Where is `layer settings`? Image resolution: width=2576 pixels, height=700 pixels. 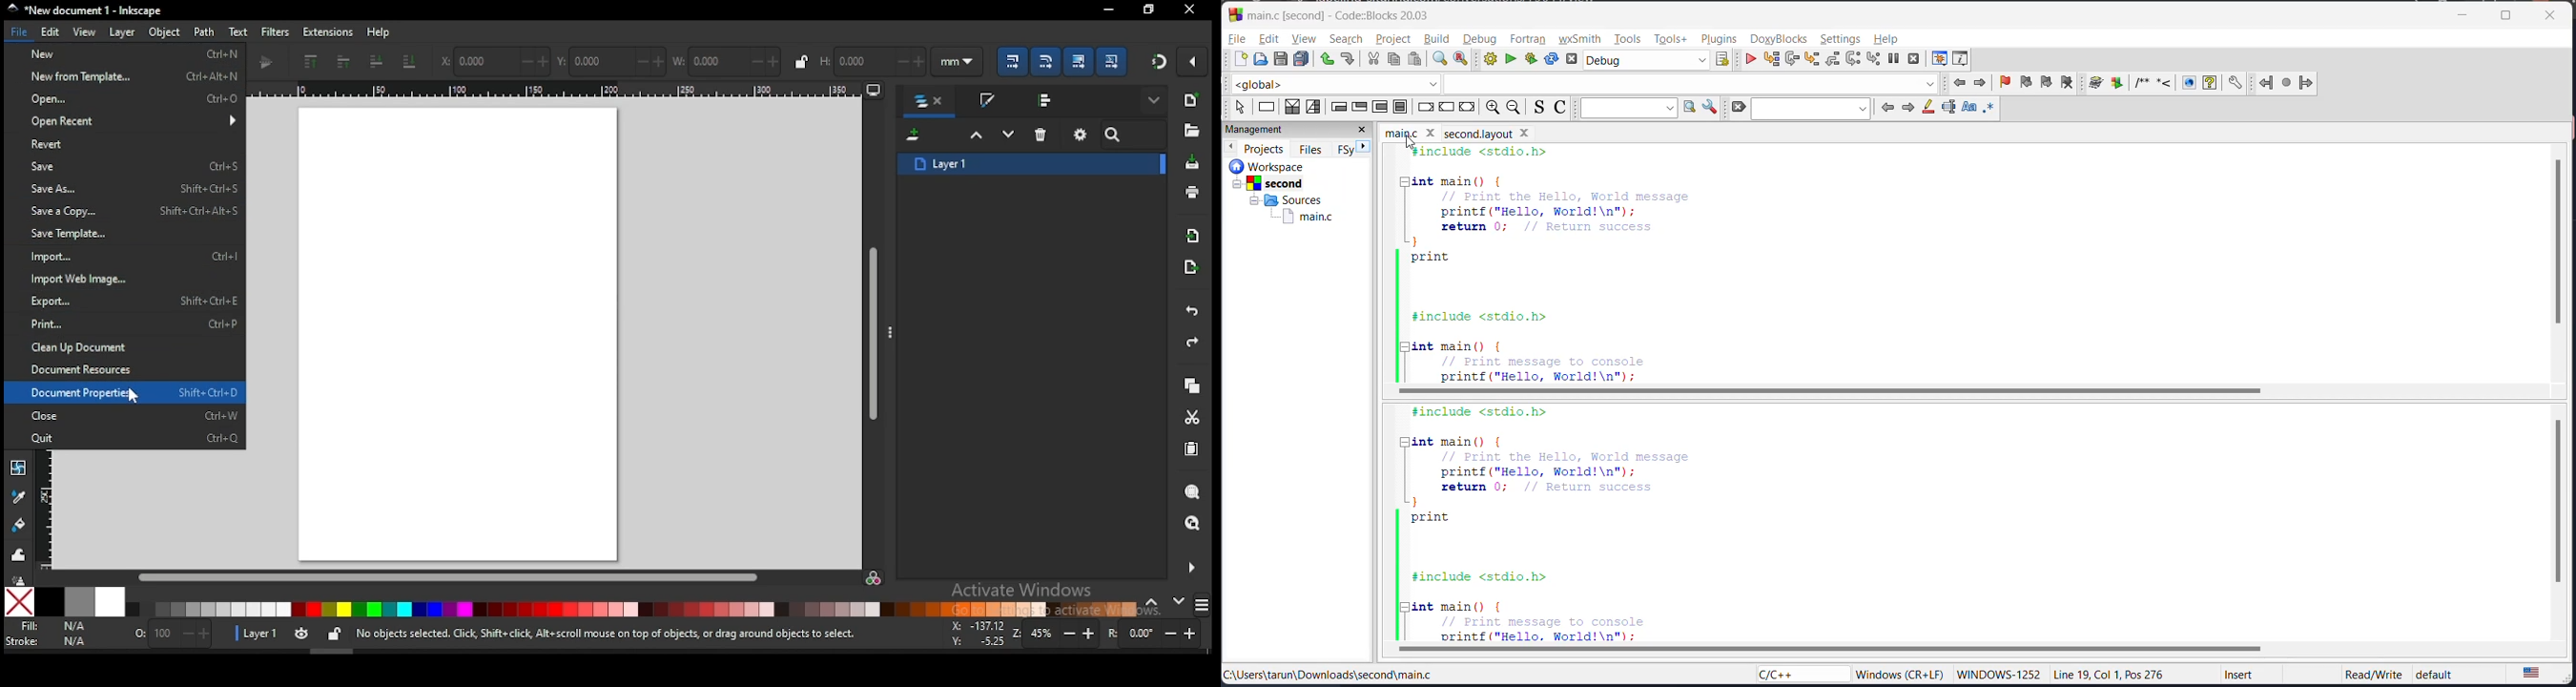
layer settings is located at coordinates (290, 635).